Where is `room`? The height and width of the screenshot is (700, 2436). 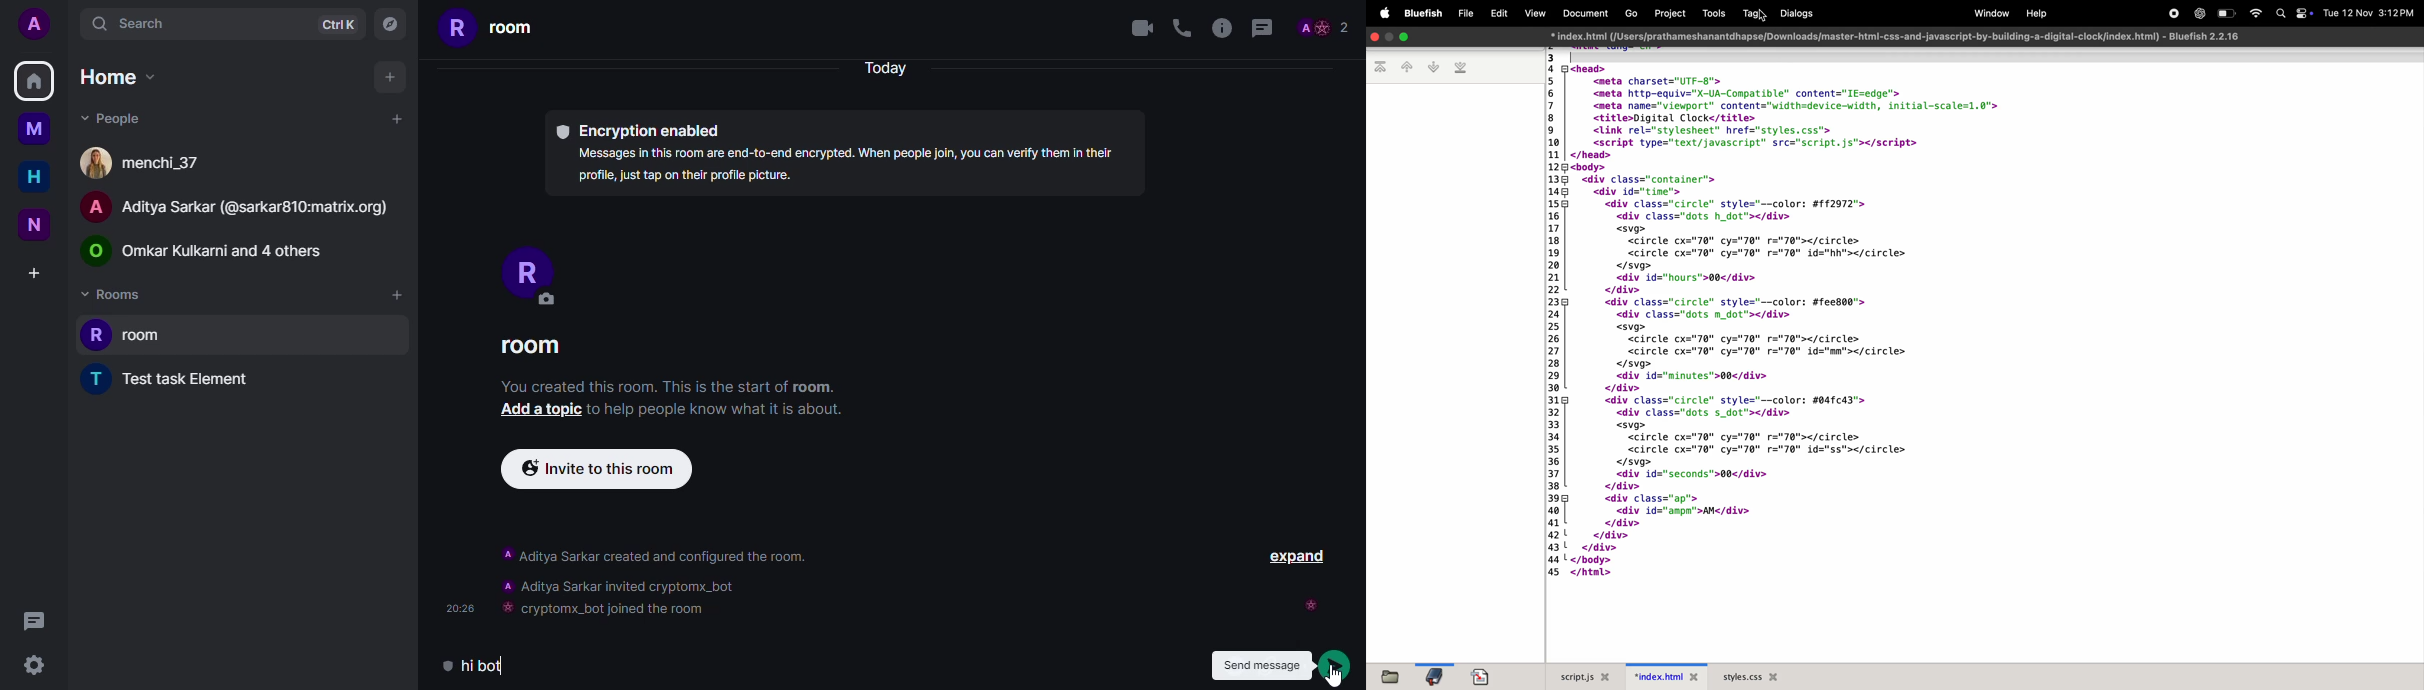
room is located at coordinates (504, 30).